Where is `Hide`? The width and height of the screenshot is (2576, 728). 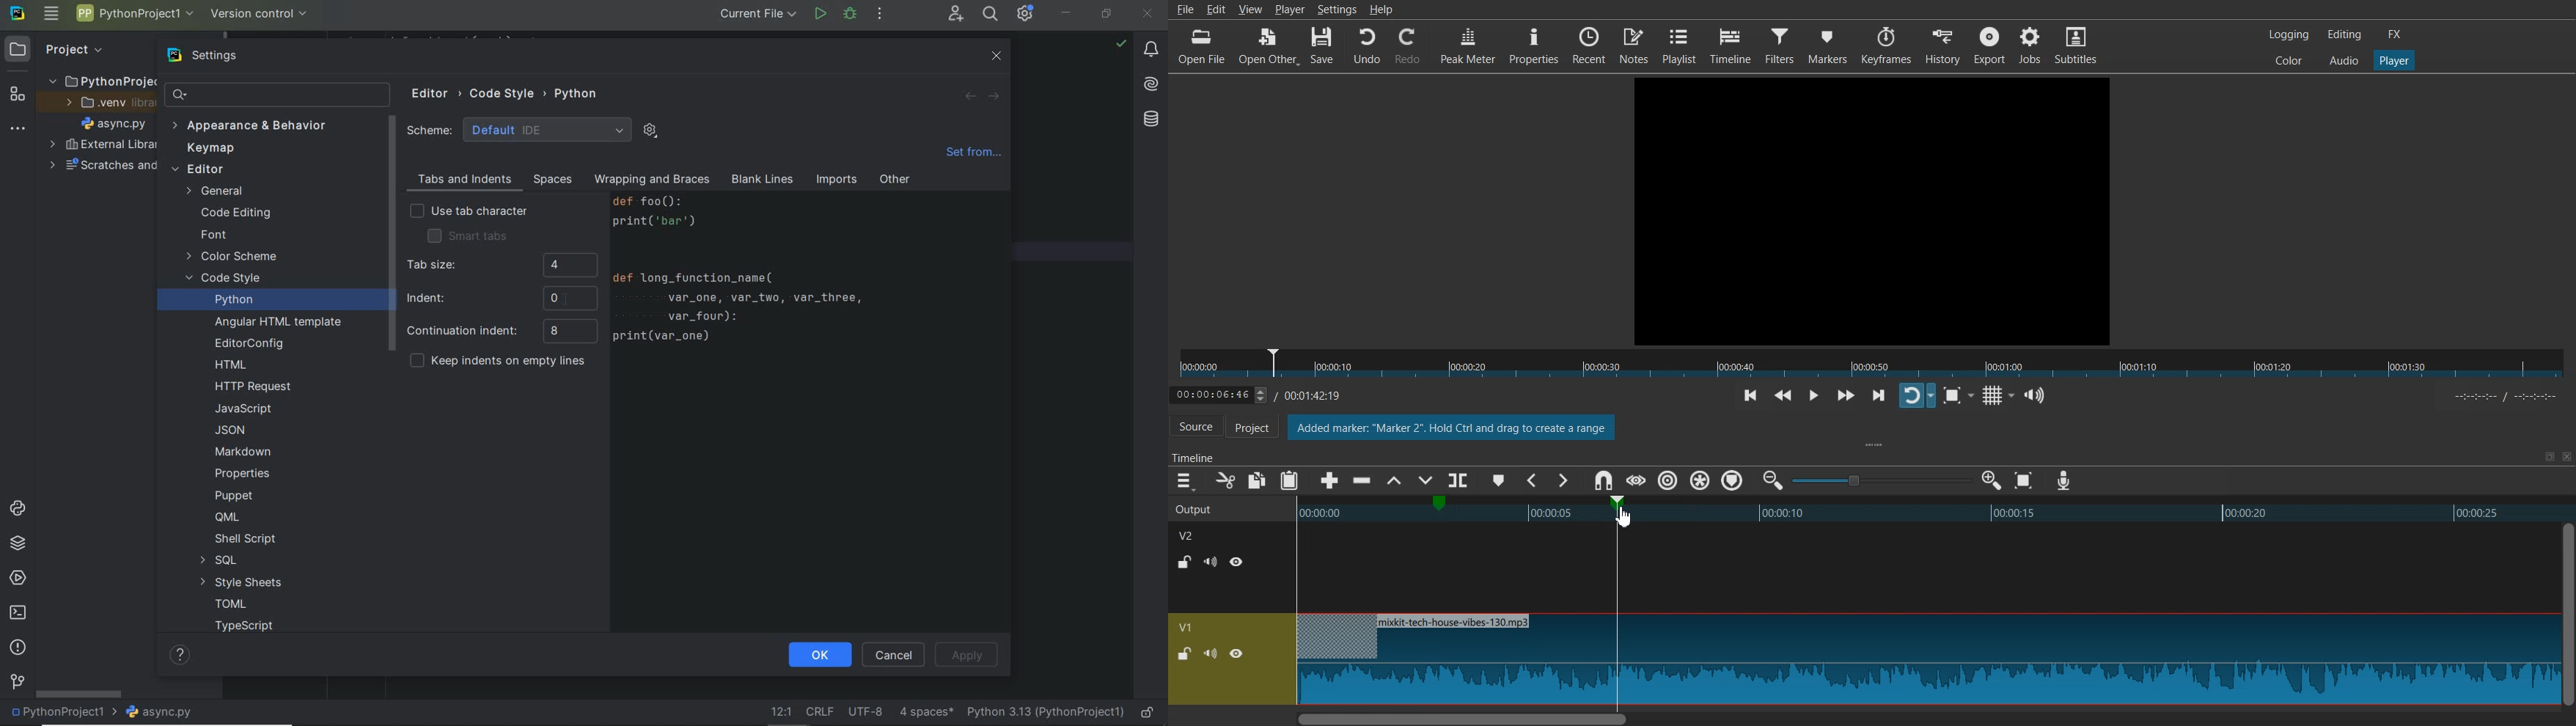
Hide is located at coordinates (1236, 653).